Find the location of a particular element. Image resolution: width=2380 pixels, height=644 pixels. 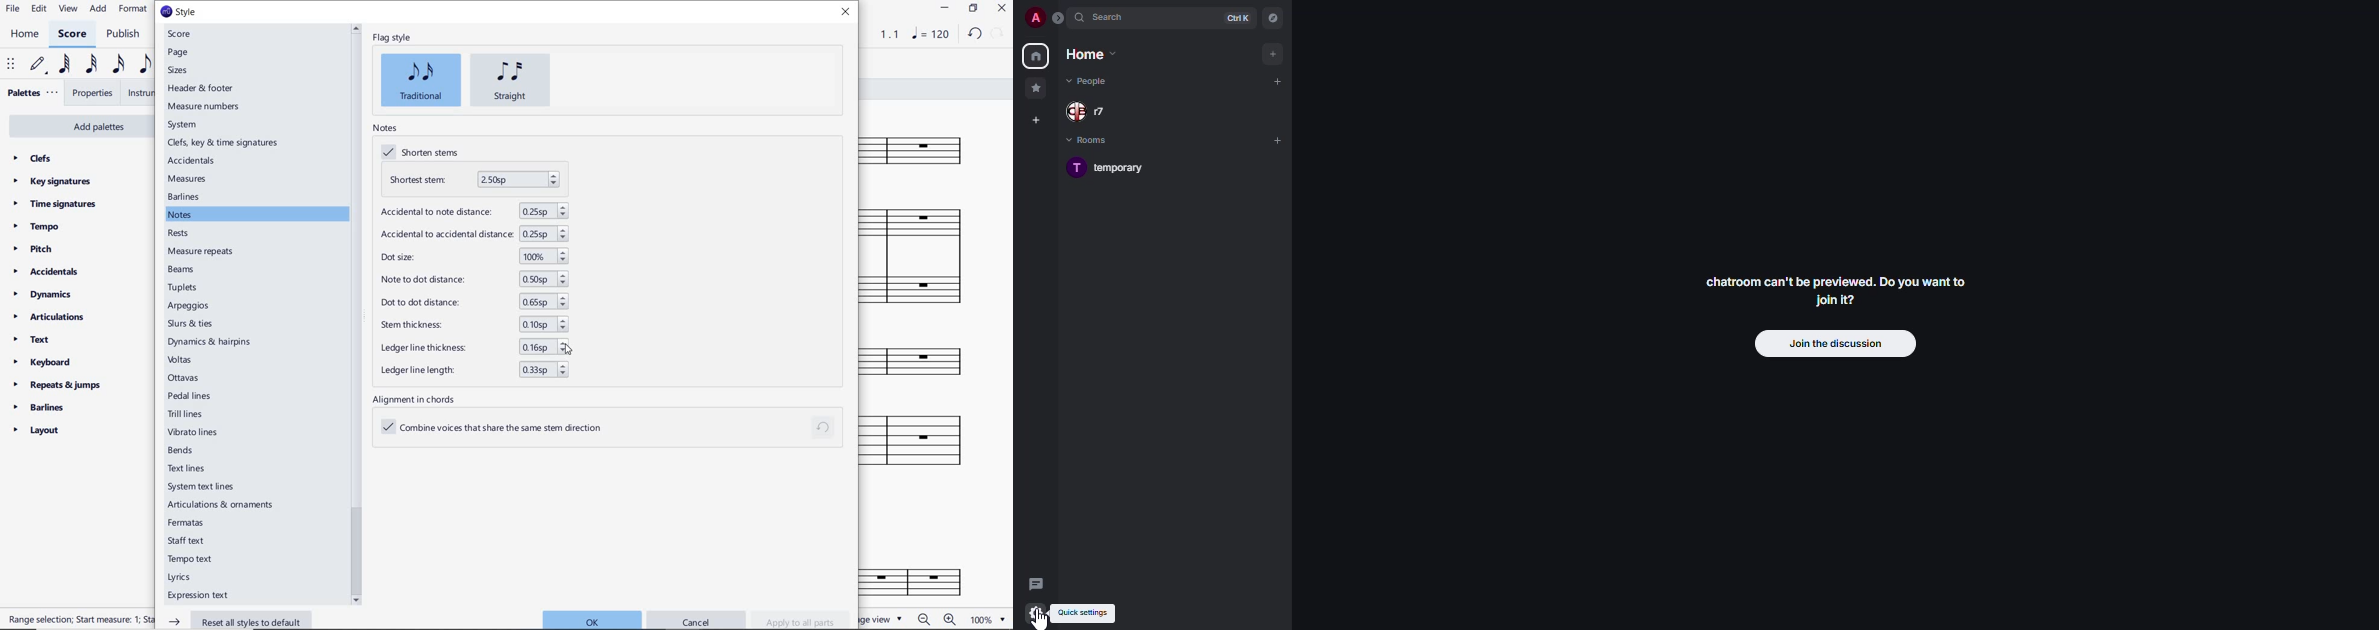

eighth note is located at coordinates (145, 65).